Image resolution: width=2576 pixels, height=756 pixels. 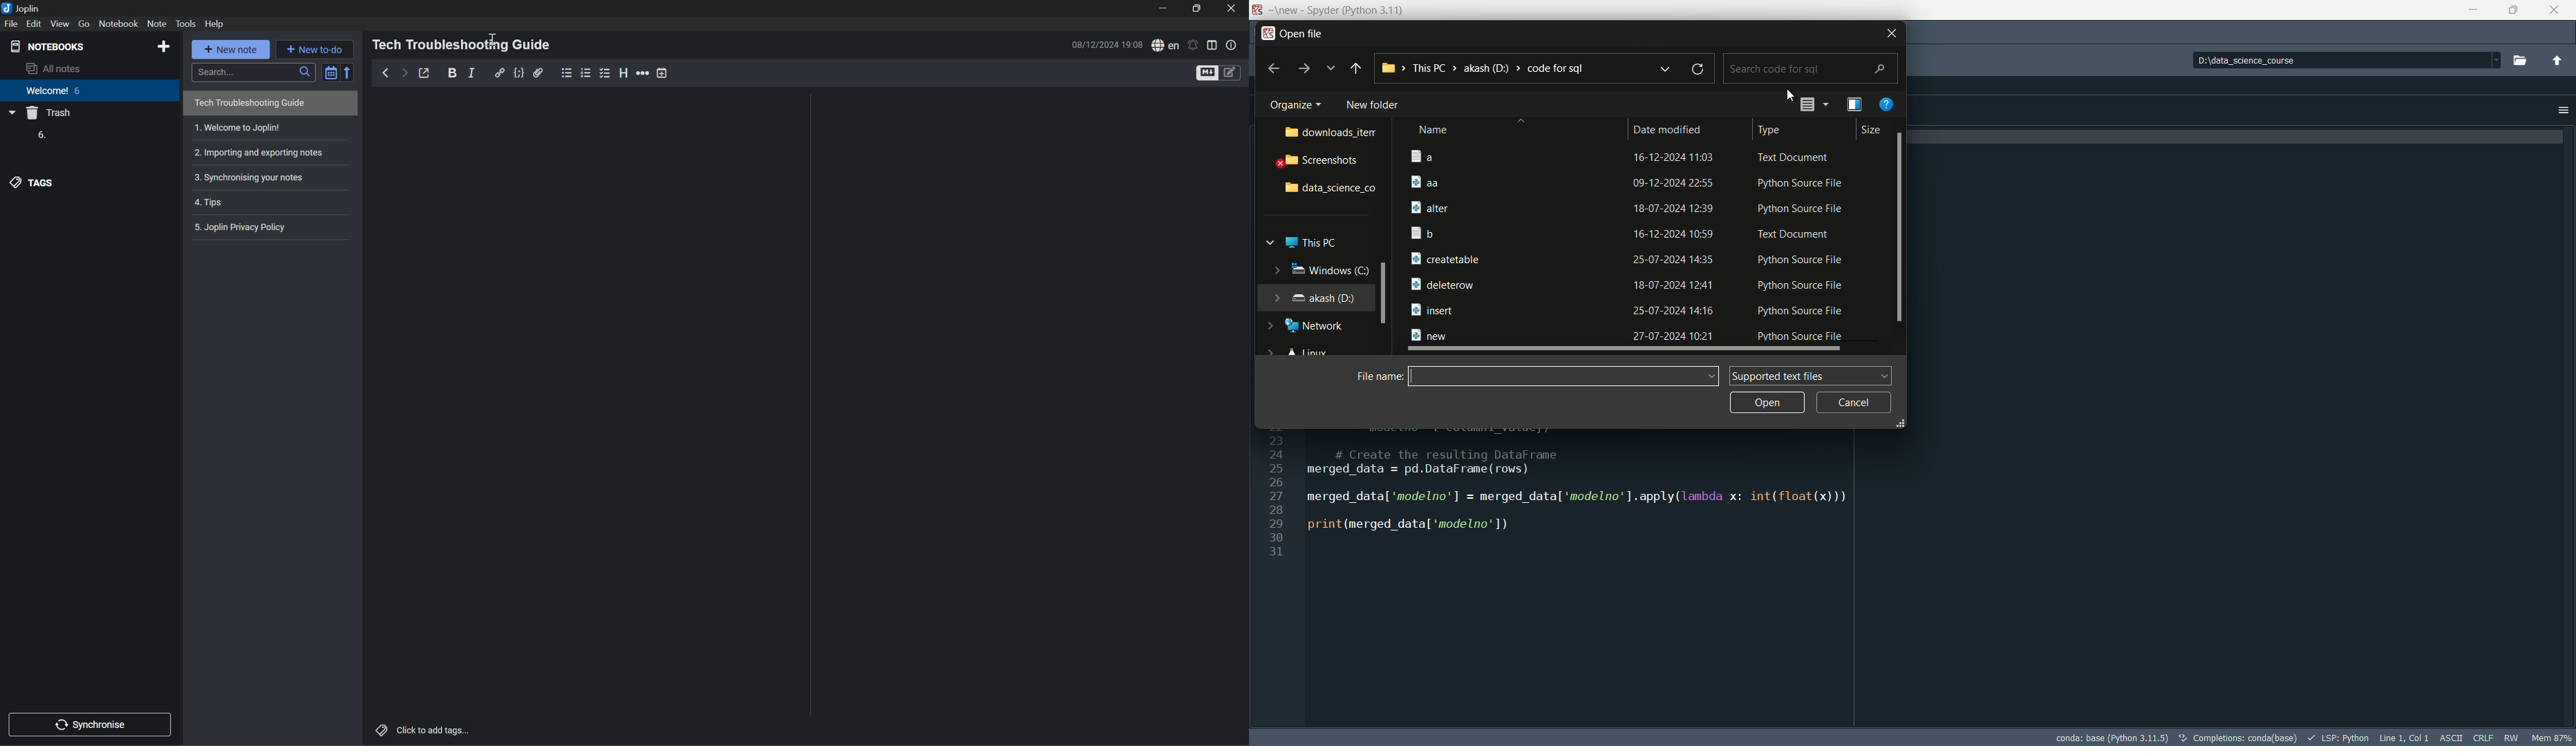 What do you see at coordinates (212, 203) in the screenshot?
I see `4. Tips` at bounding box center [212, 203].